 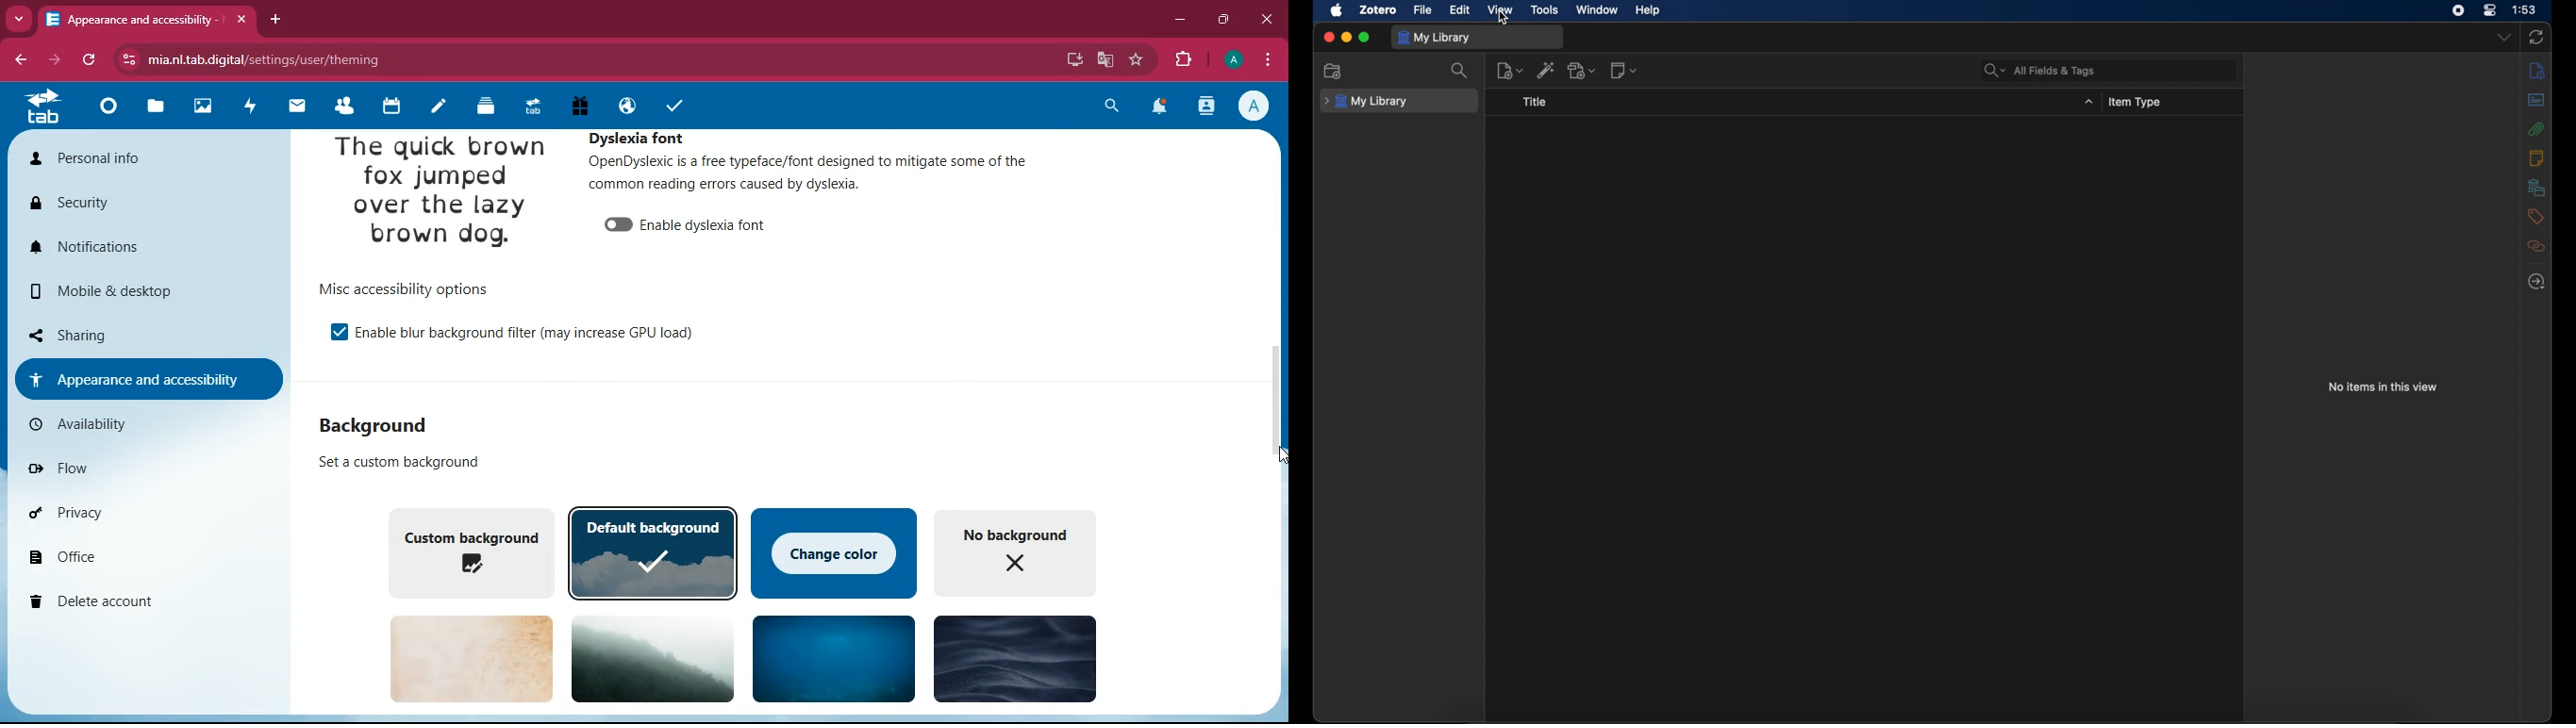 I want to click on home, so click(x=106, y=111).